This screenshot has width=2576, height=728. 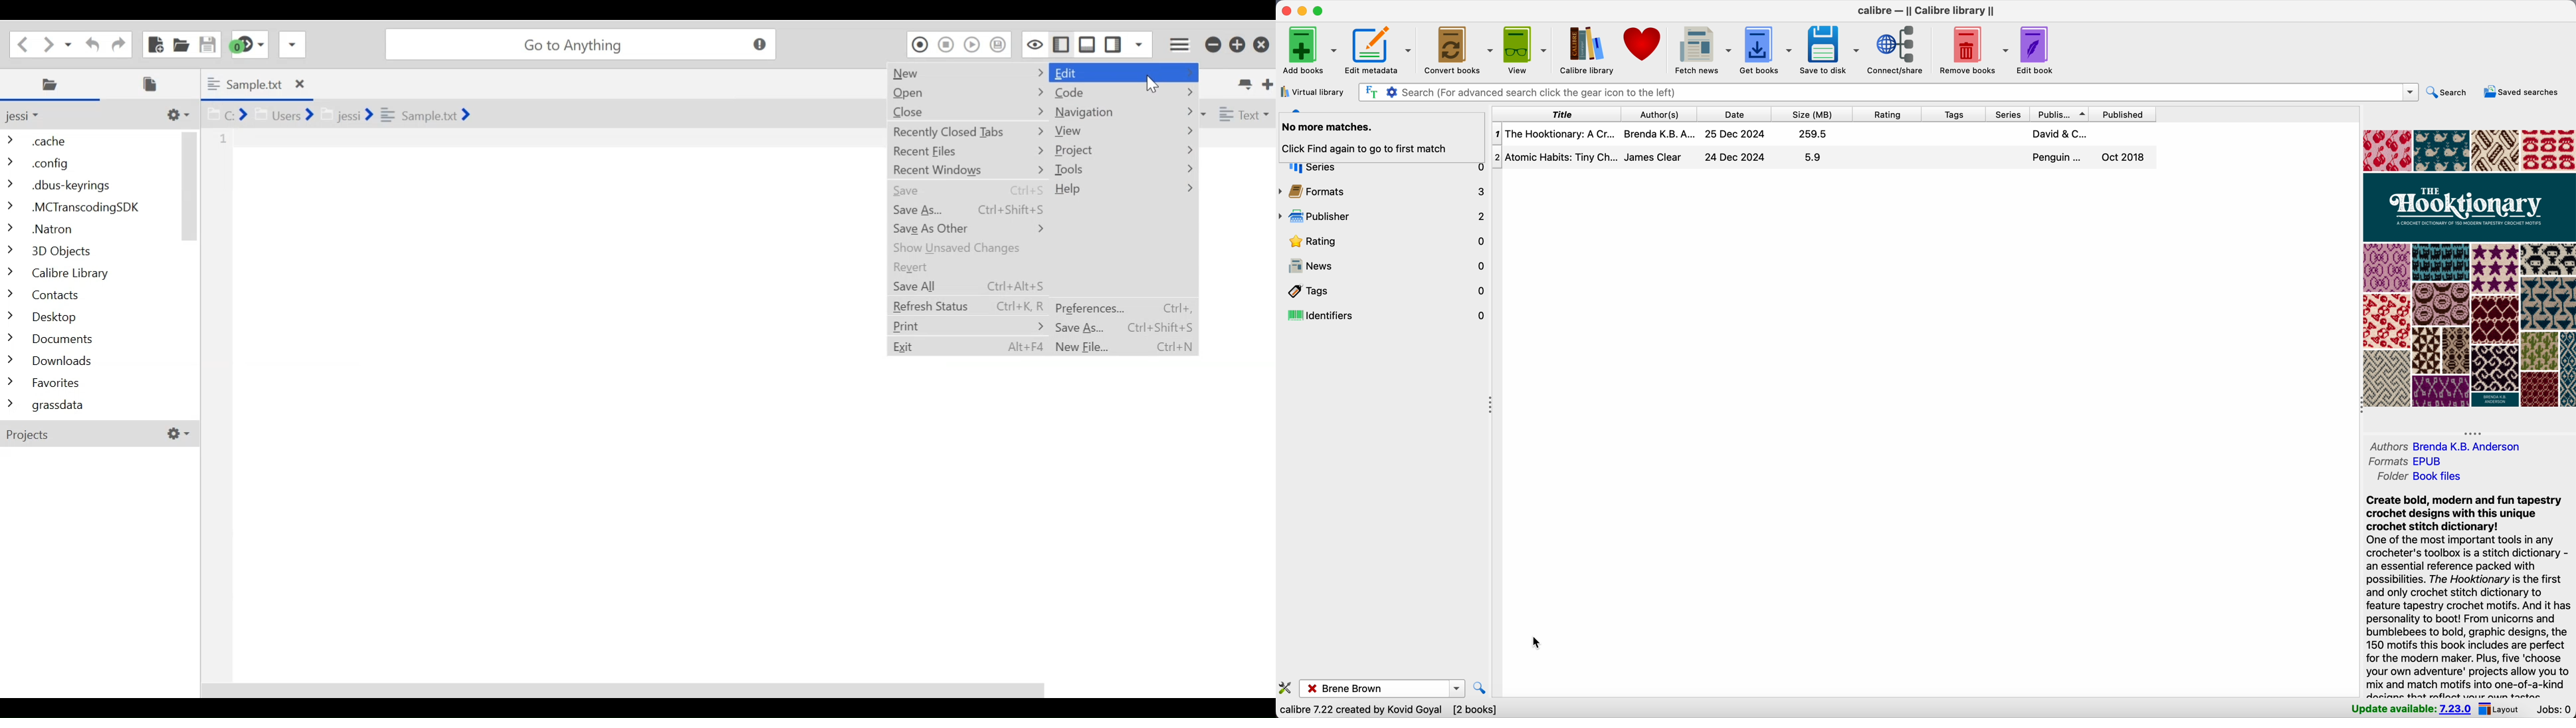 I want to click on options, so click(x=1458, y=688).